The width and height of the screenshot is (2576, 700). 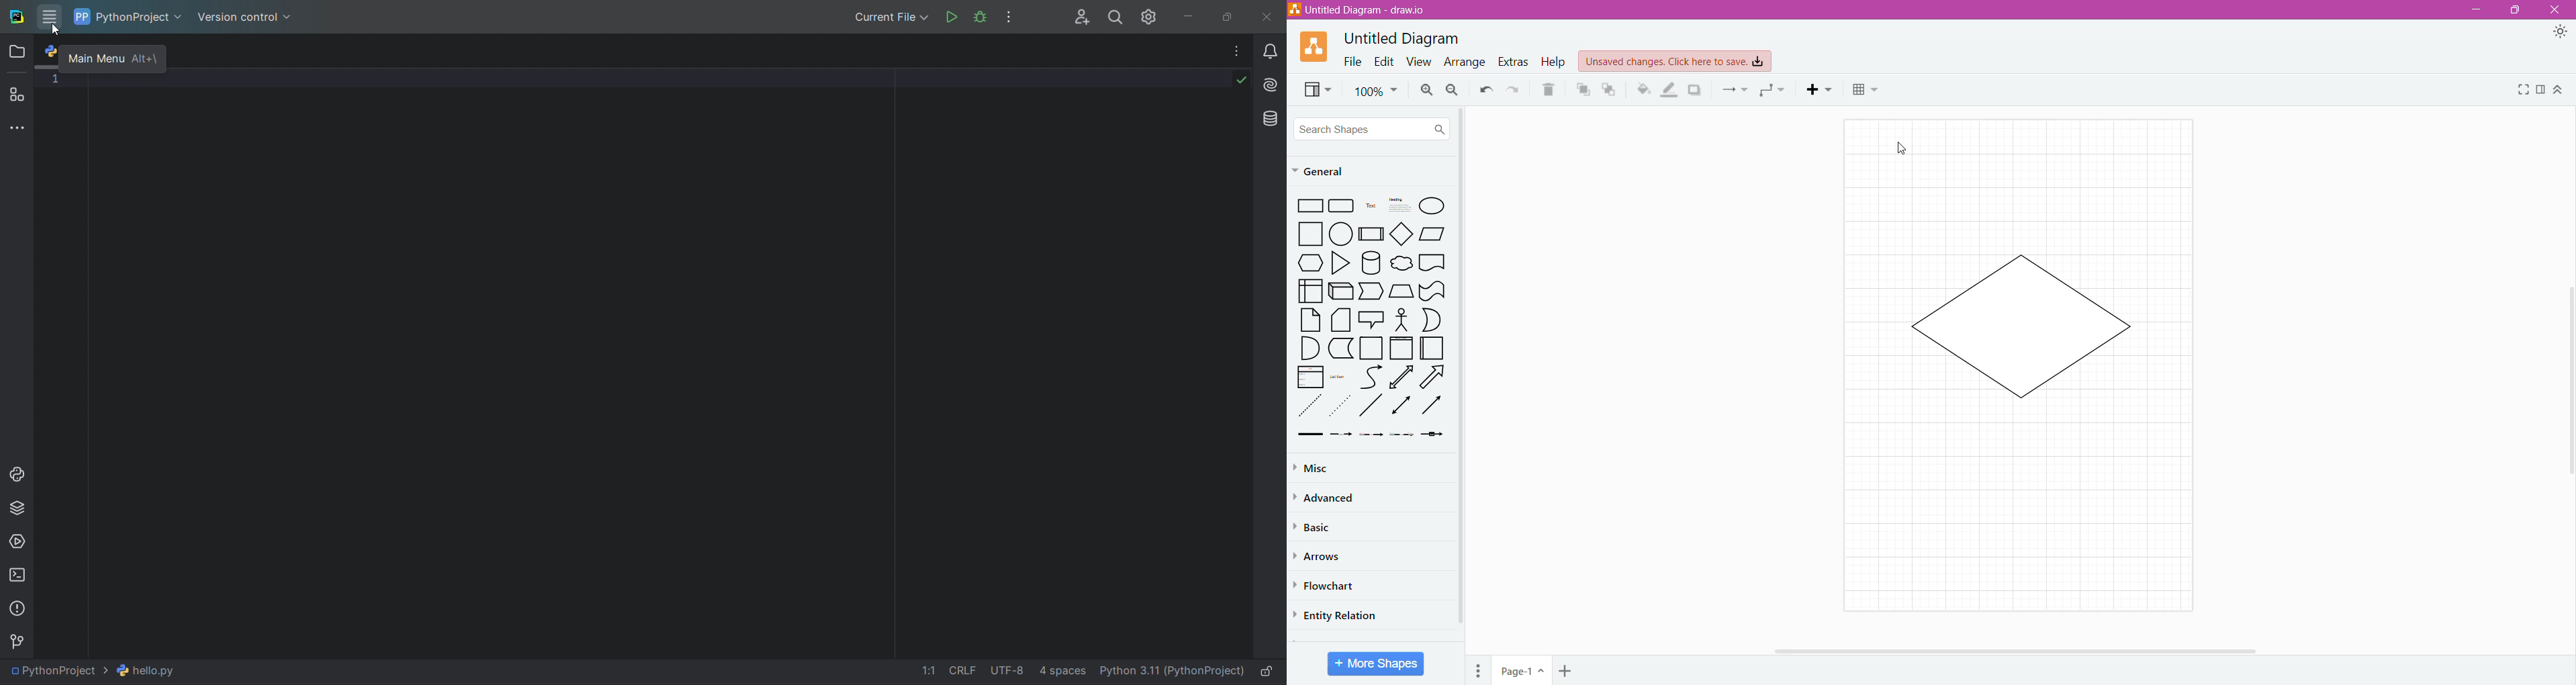 What do you see at coordinates (1401, 291) in the screenshot?
I see `Trapezoid` at bounding box center [1401, 291].